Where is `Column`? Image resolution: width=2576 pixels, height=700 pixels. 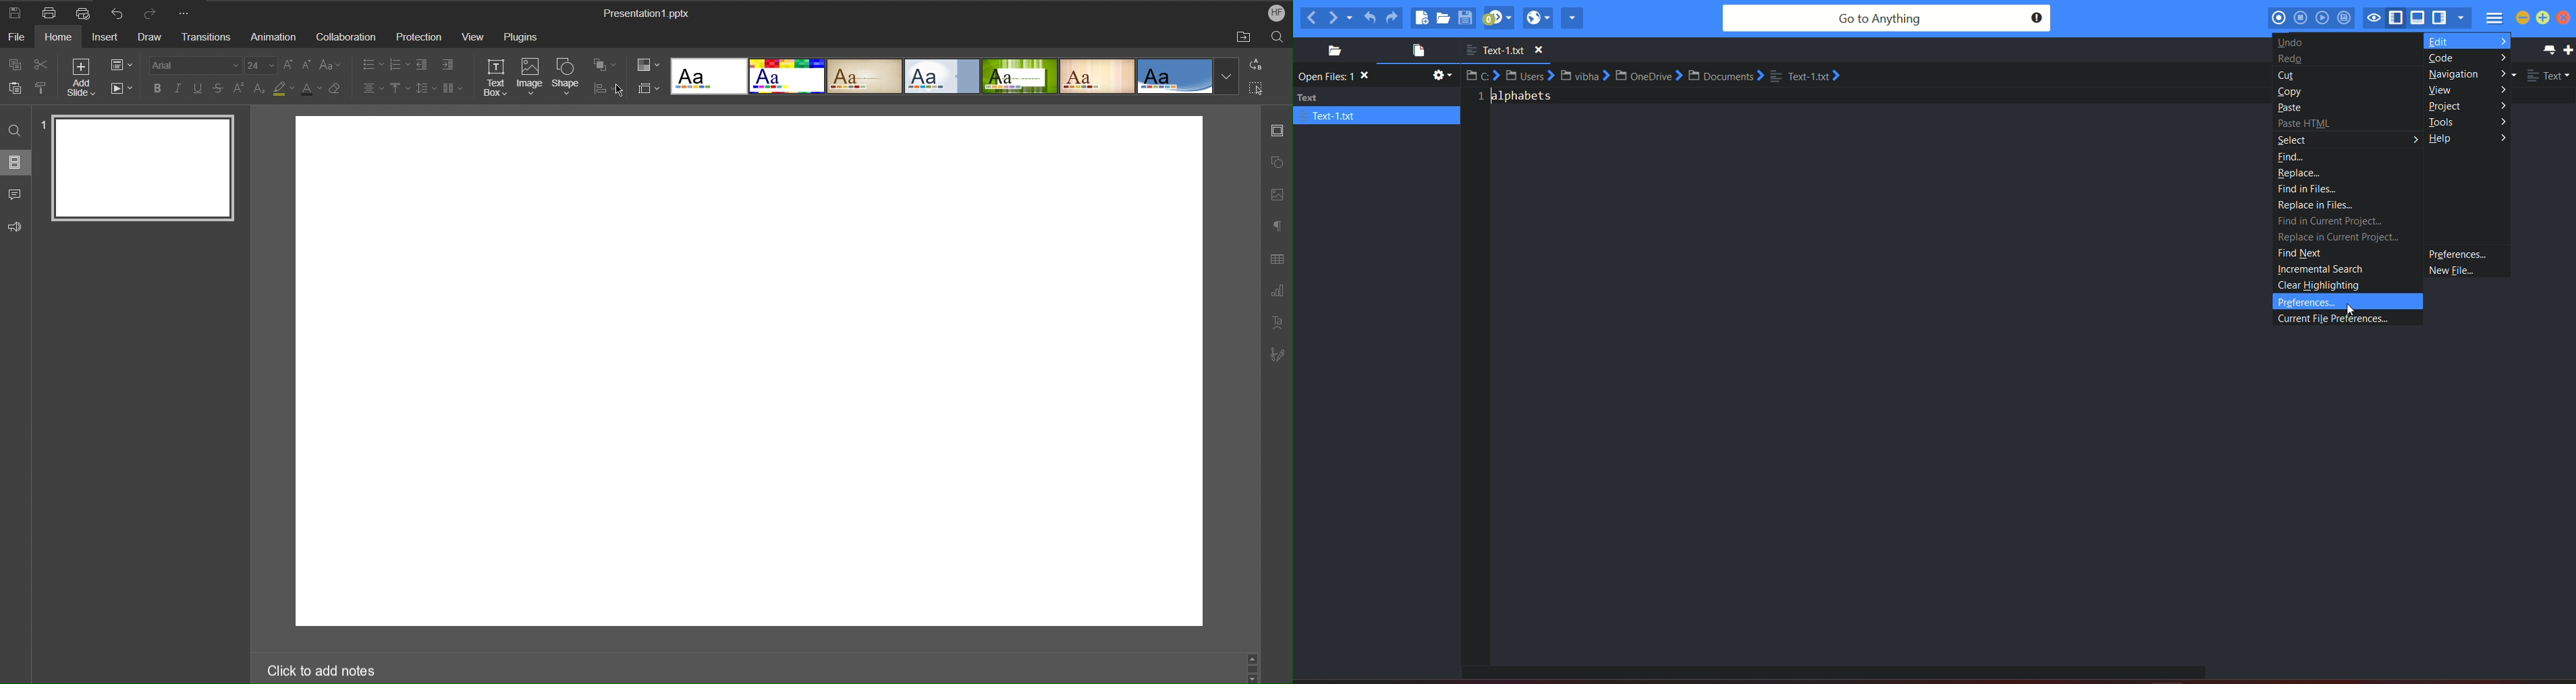 Column is located at coordinates (454, 90).